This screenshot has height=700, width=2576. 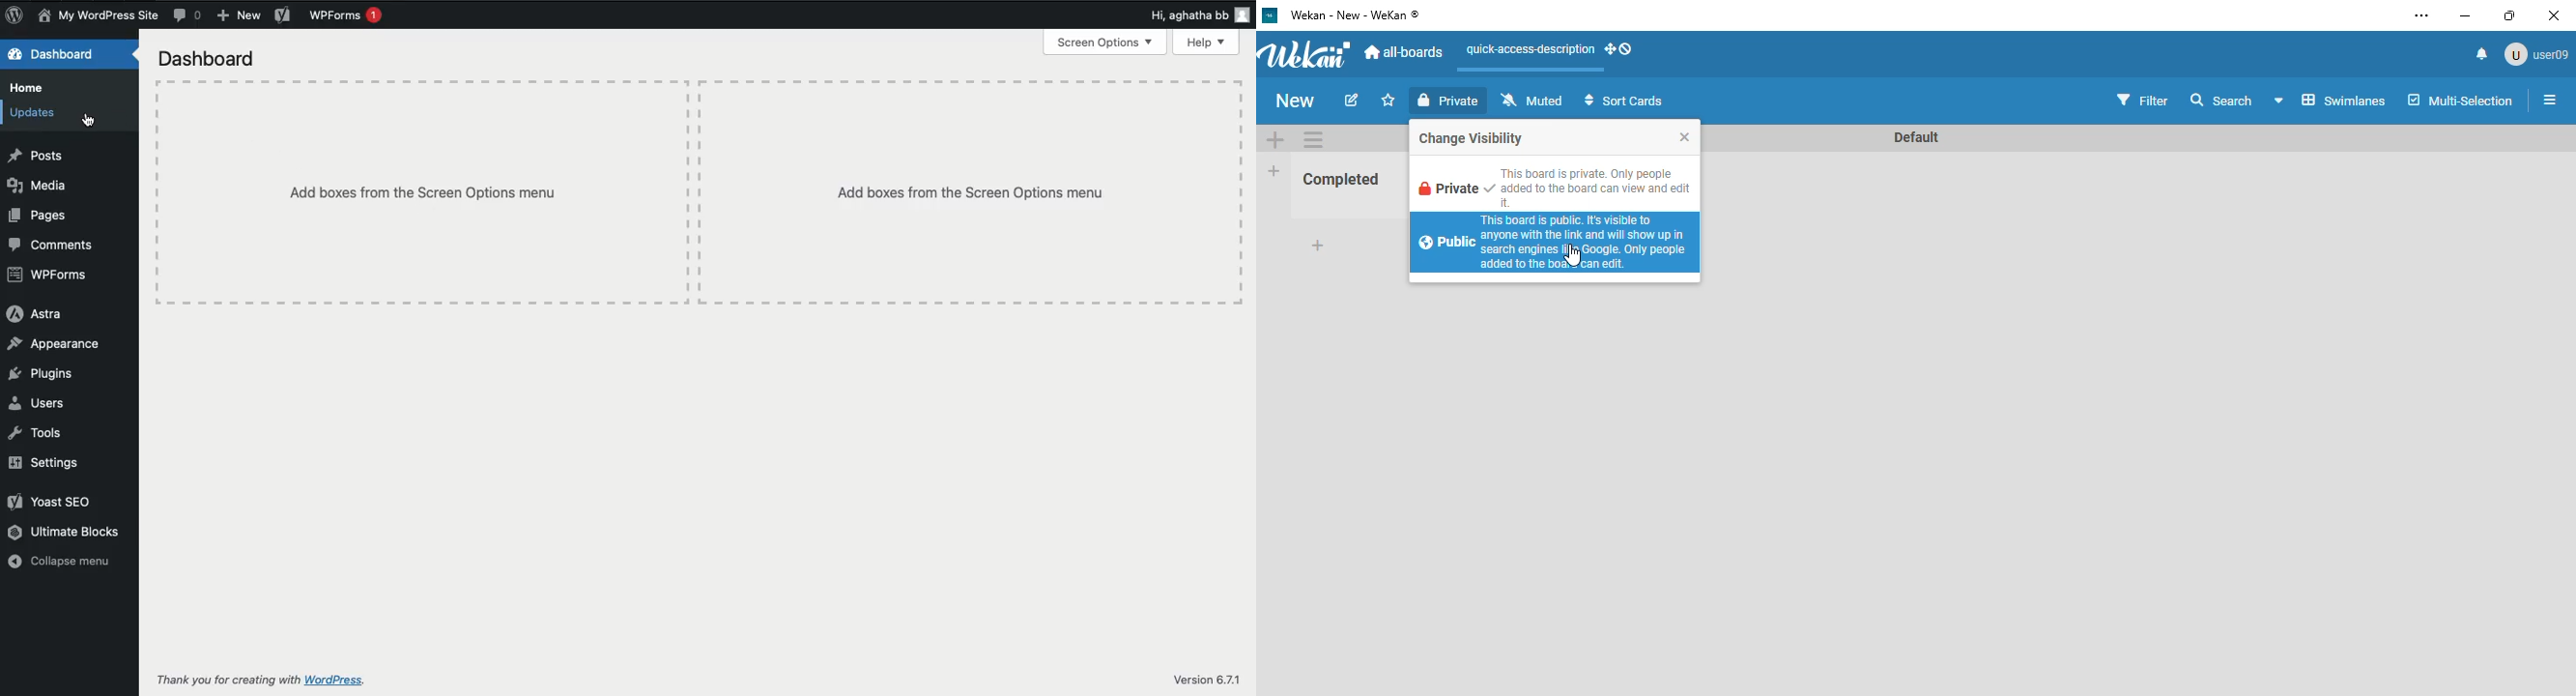 What do you see at coordinates (1272, 14) in the screenshot?
I see `Wekan logo` at bounding box center [1272, 14].